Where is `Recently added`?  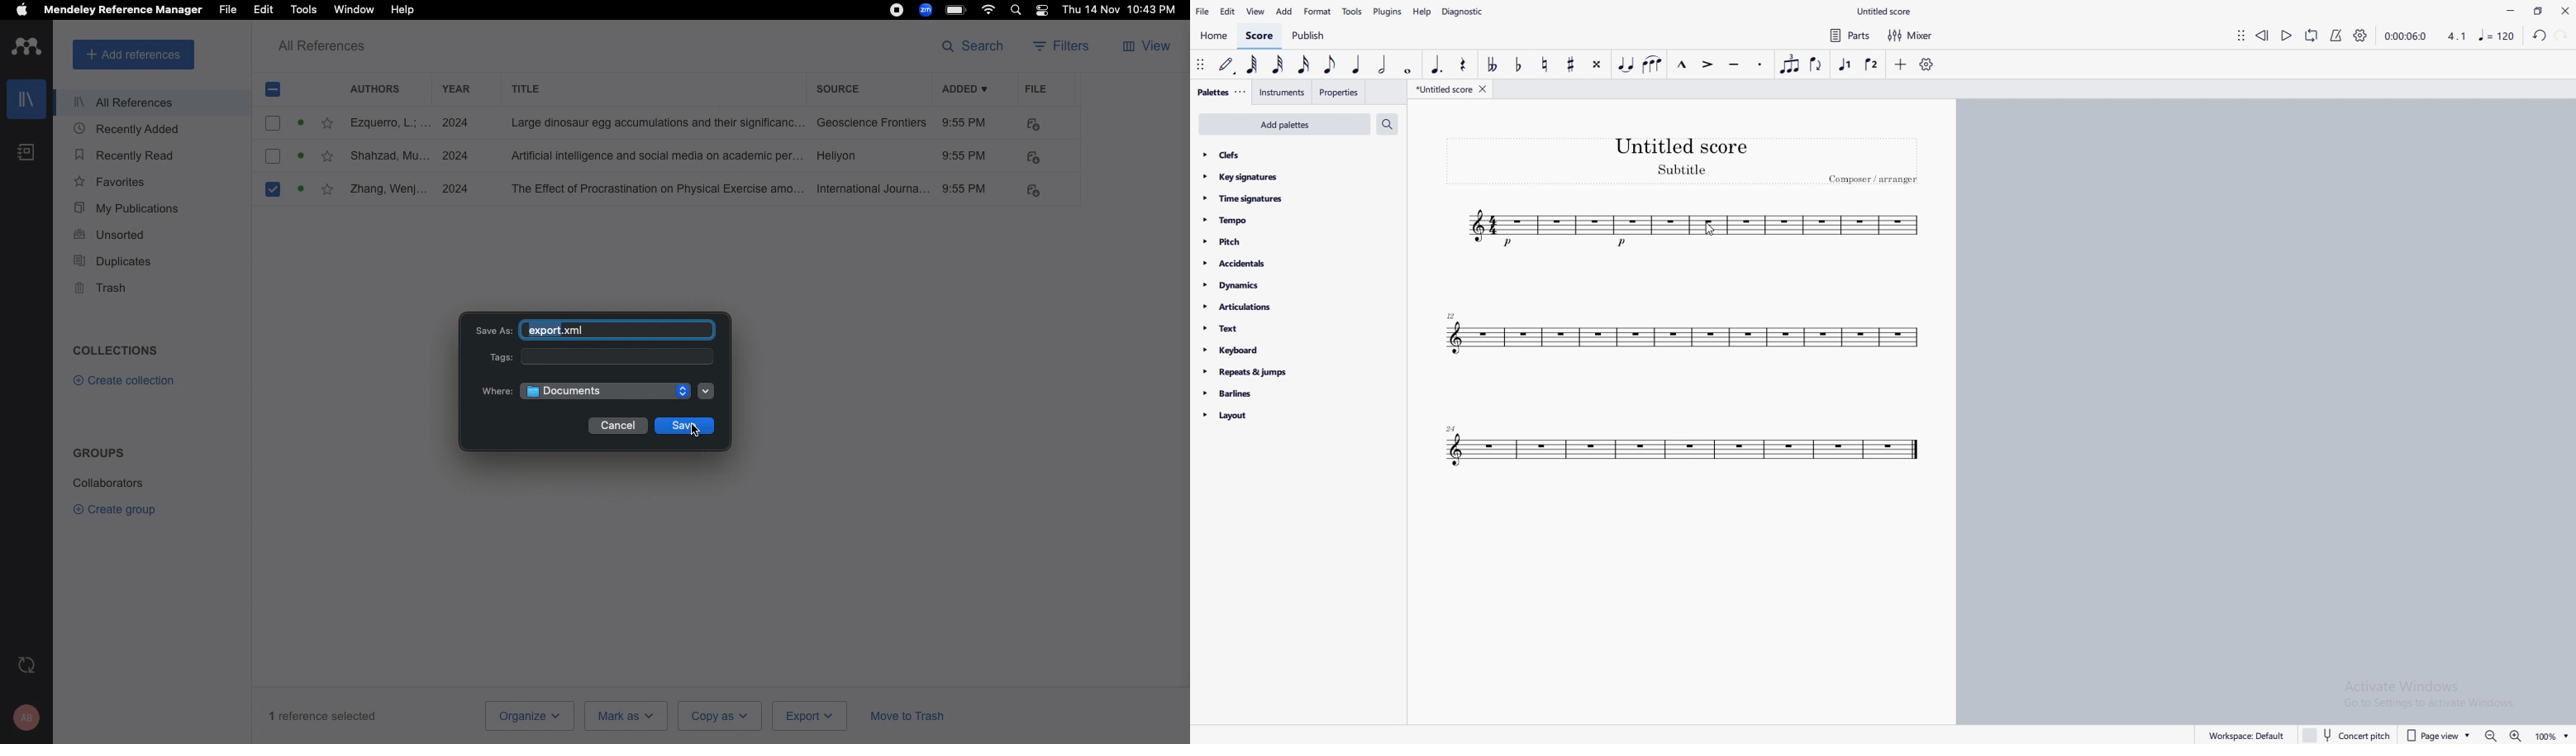
Recently added is located at coordinates (133, 130).